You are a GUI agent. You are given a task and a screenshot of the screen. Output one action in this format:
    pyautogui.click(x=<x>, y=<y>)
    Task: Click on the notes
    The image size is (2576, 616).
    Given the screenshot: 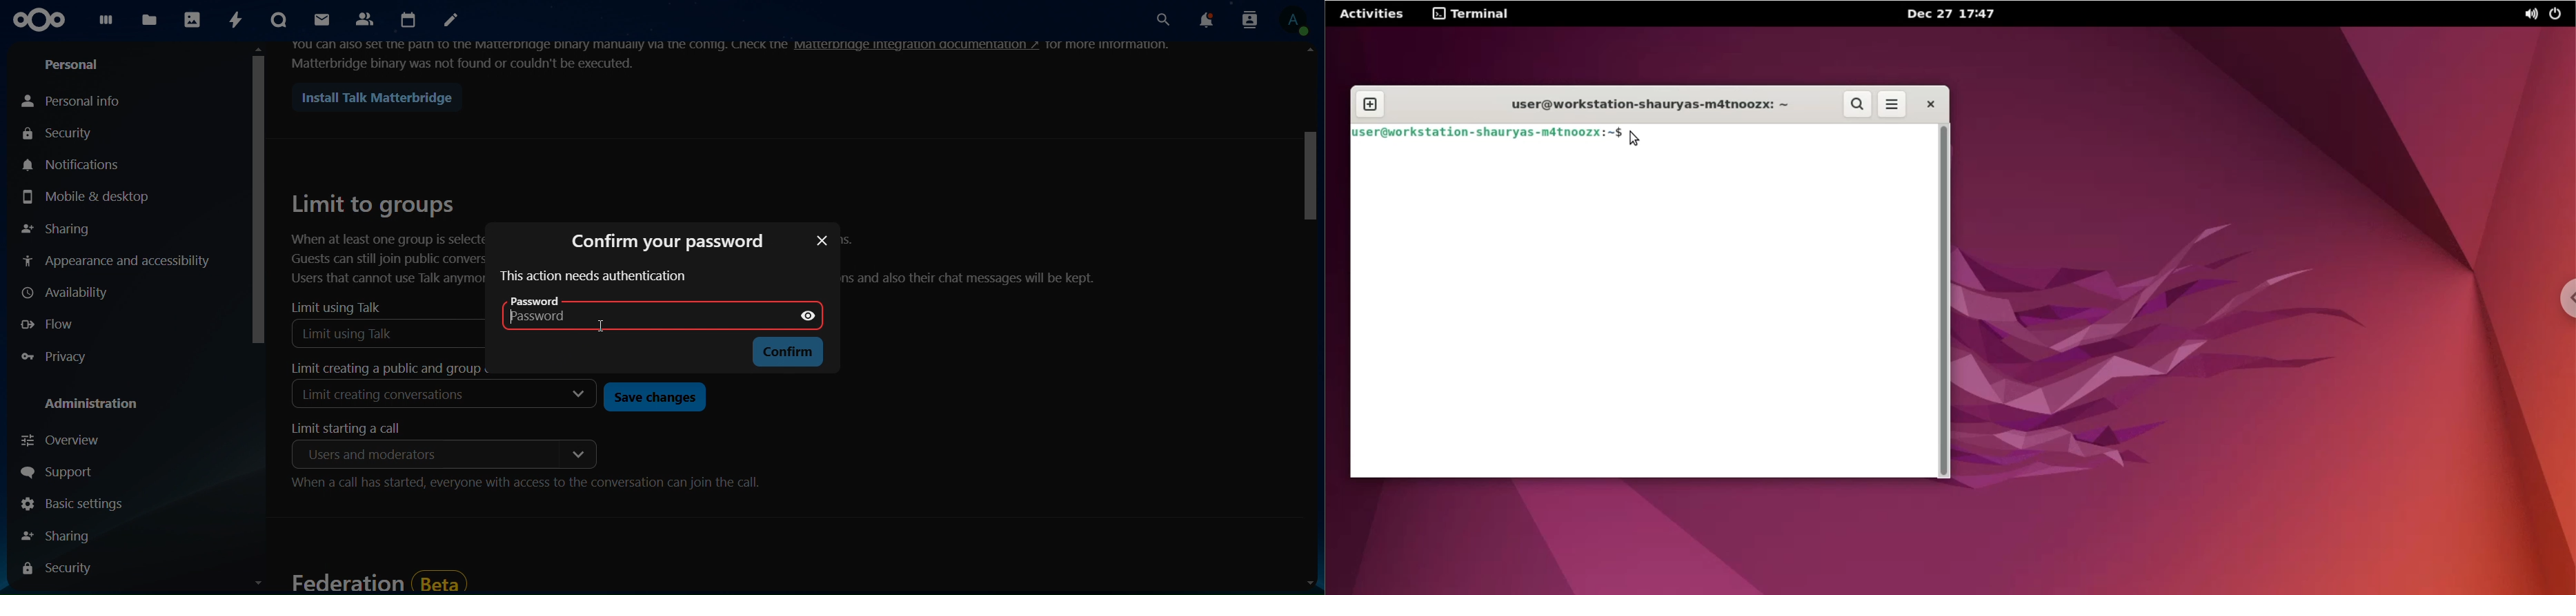 What is the action you would take?
    pyautogui.click(x=453, y=21)
    